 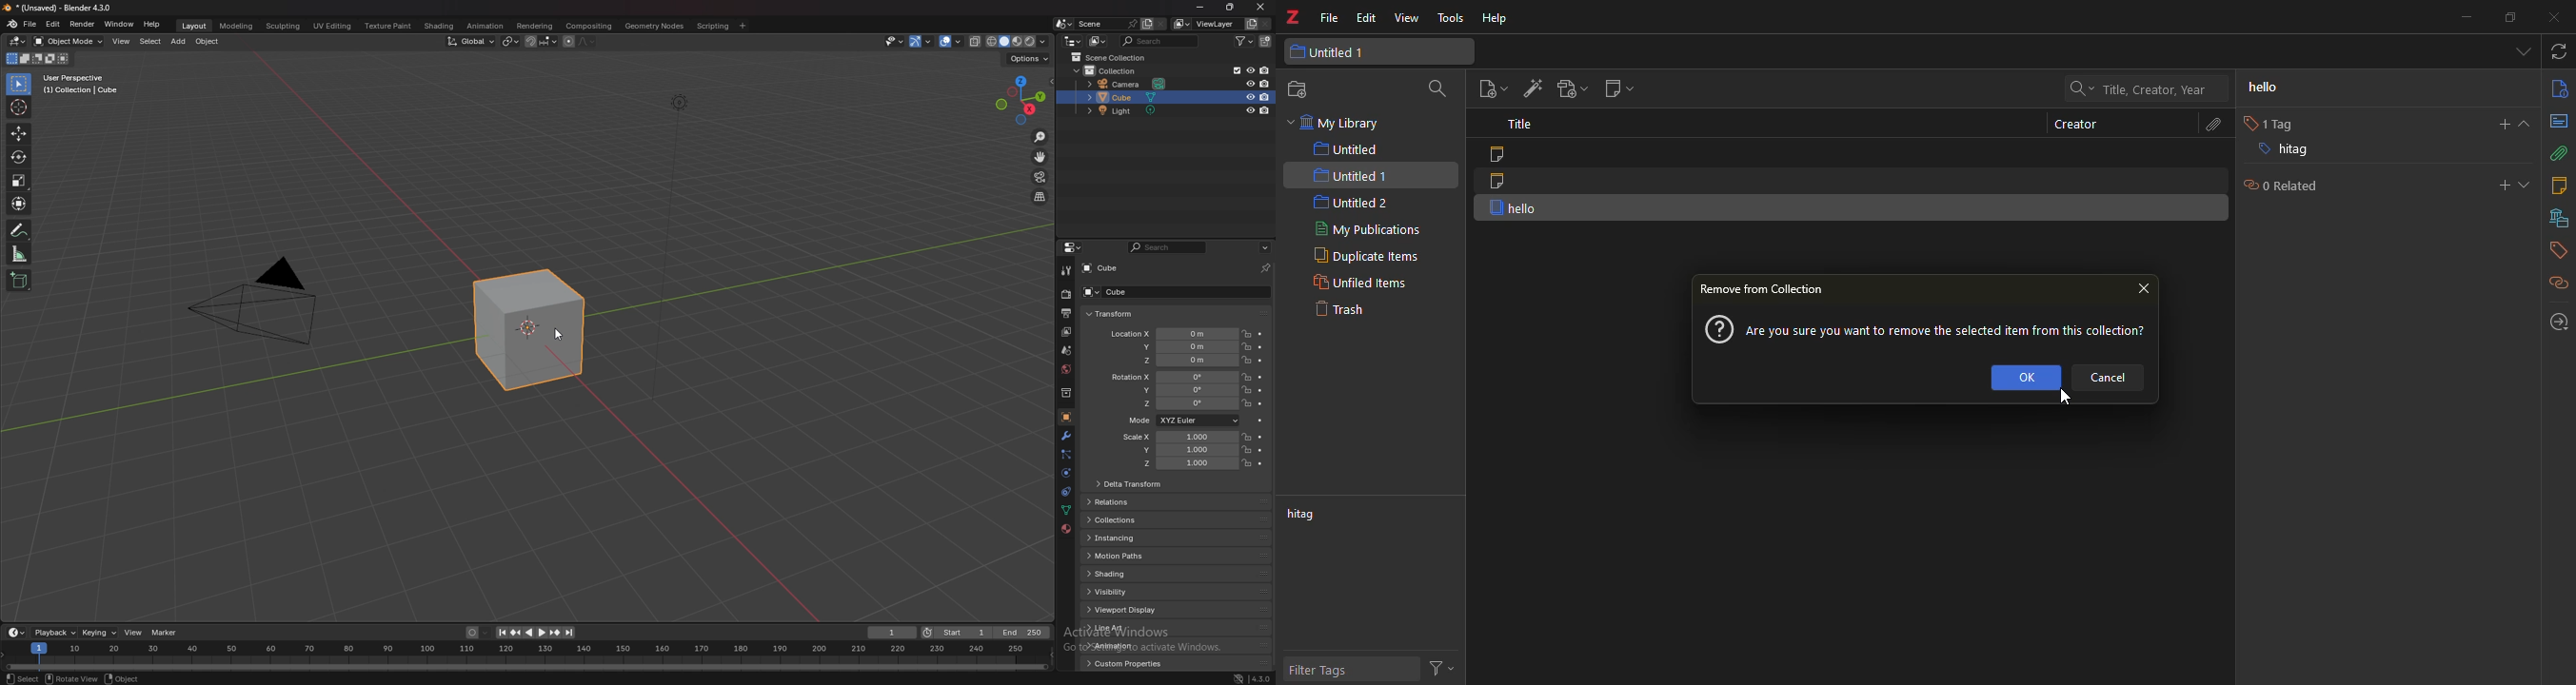 What do you see at coordinates (2526, 186) in the screenshot?
I see `expand` at bounding box center [2526, 186].